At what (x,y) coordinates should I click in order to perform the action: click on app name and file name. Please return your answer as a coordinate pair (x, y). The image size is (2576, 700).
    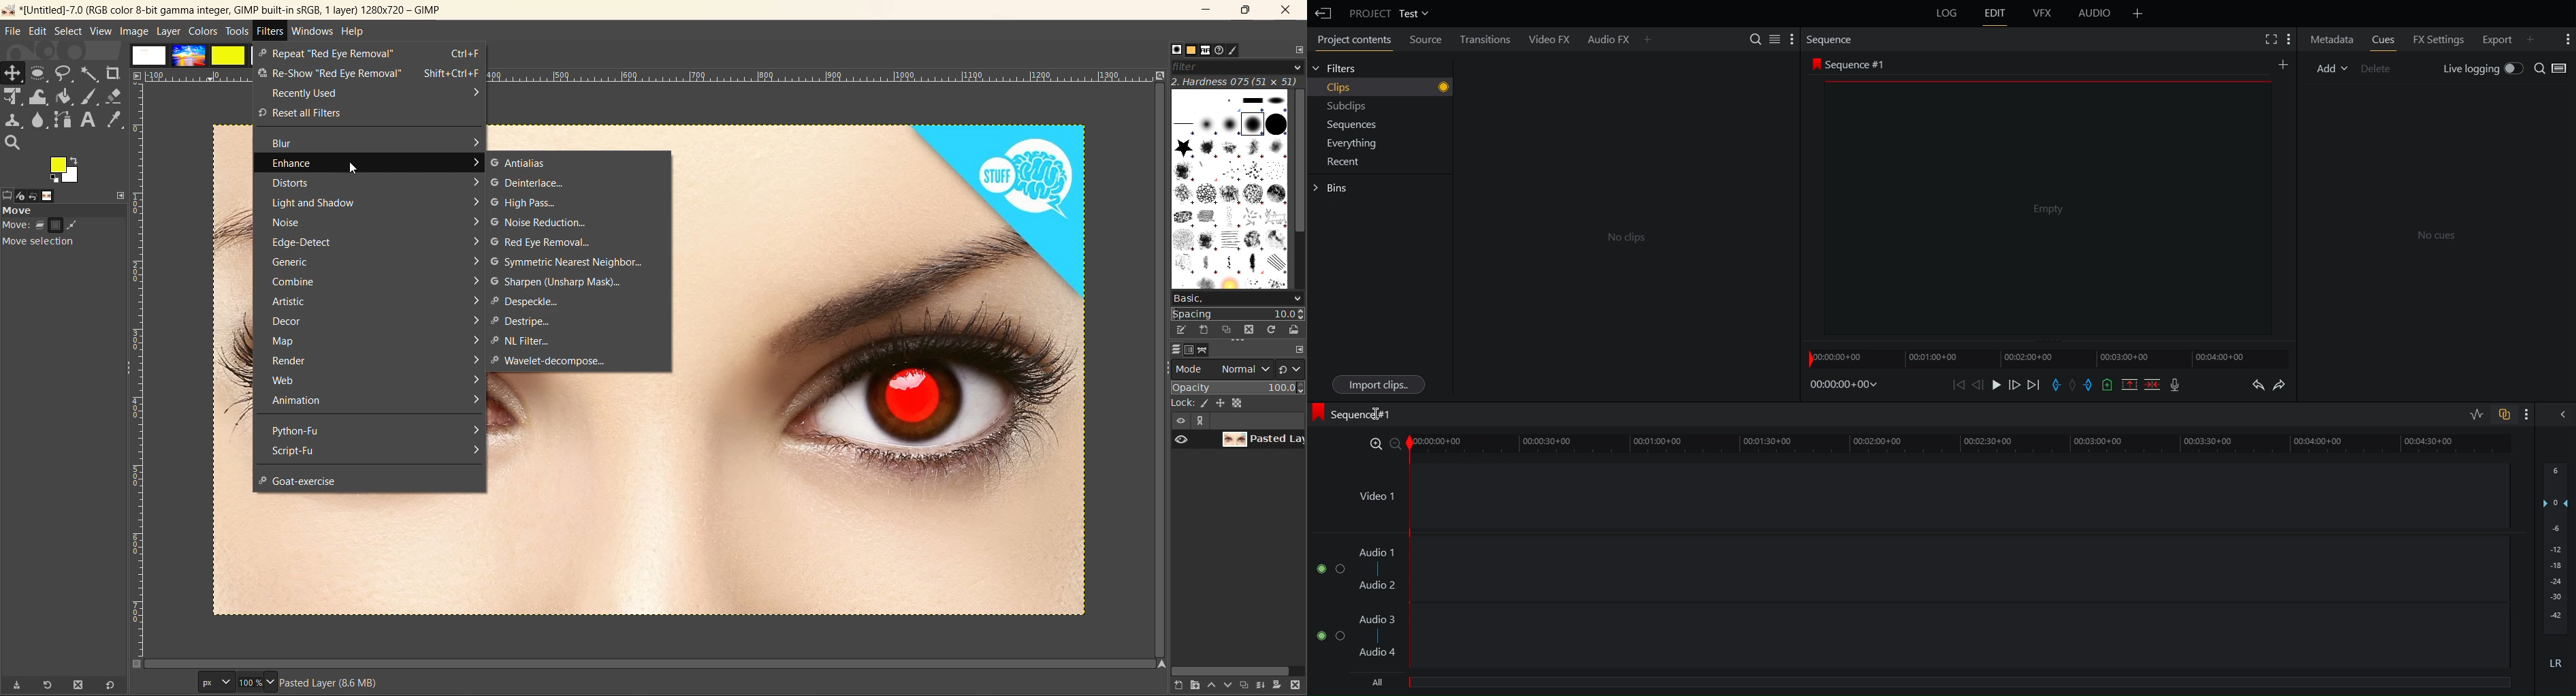
    Looking at the image, I should click on (228, 8).